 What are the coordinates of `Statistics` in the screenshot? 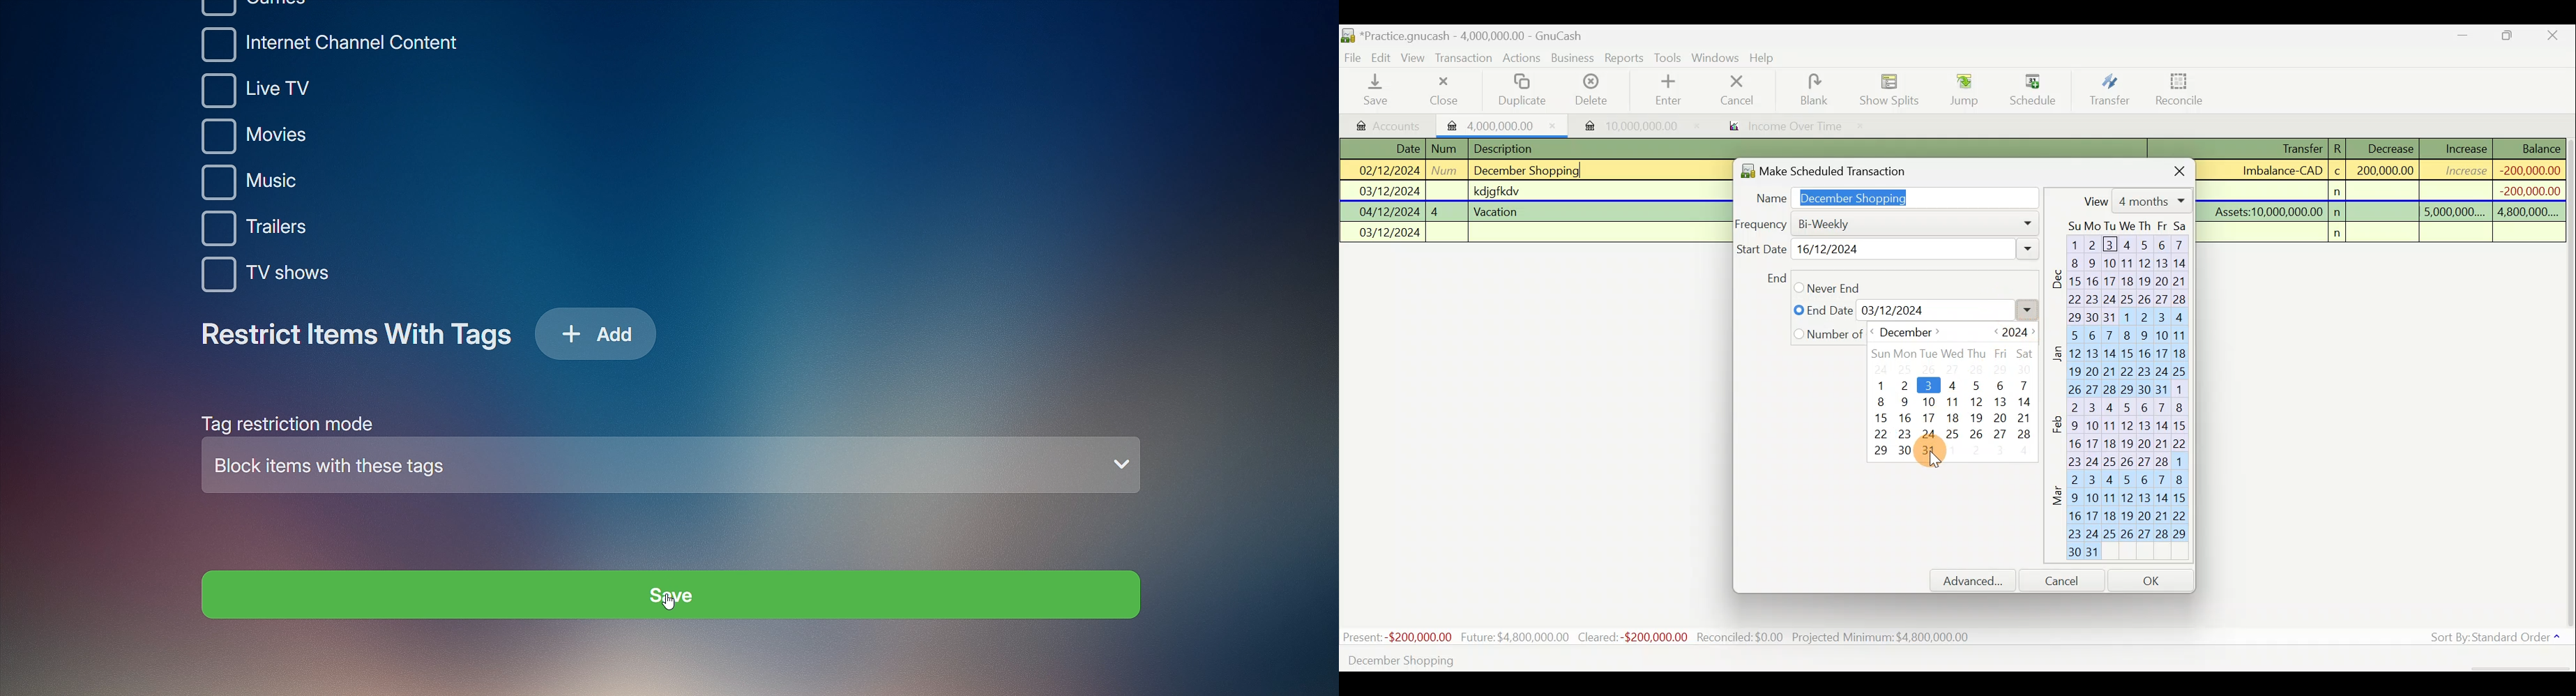 It's located at (1659, 637).